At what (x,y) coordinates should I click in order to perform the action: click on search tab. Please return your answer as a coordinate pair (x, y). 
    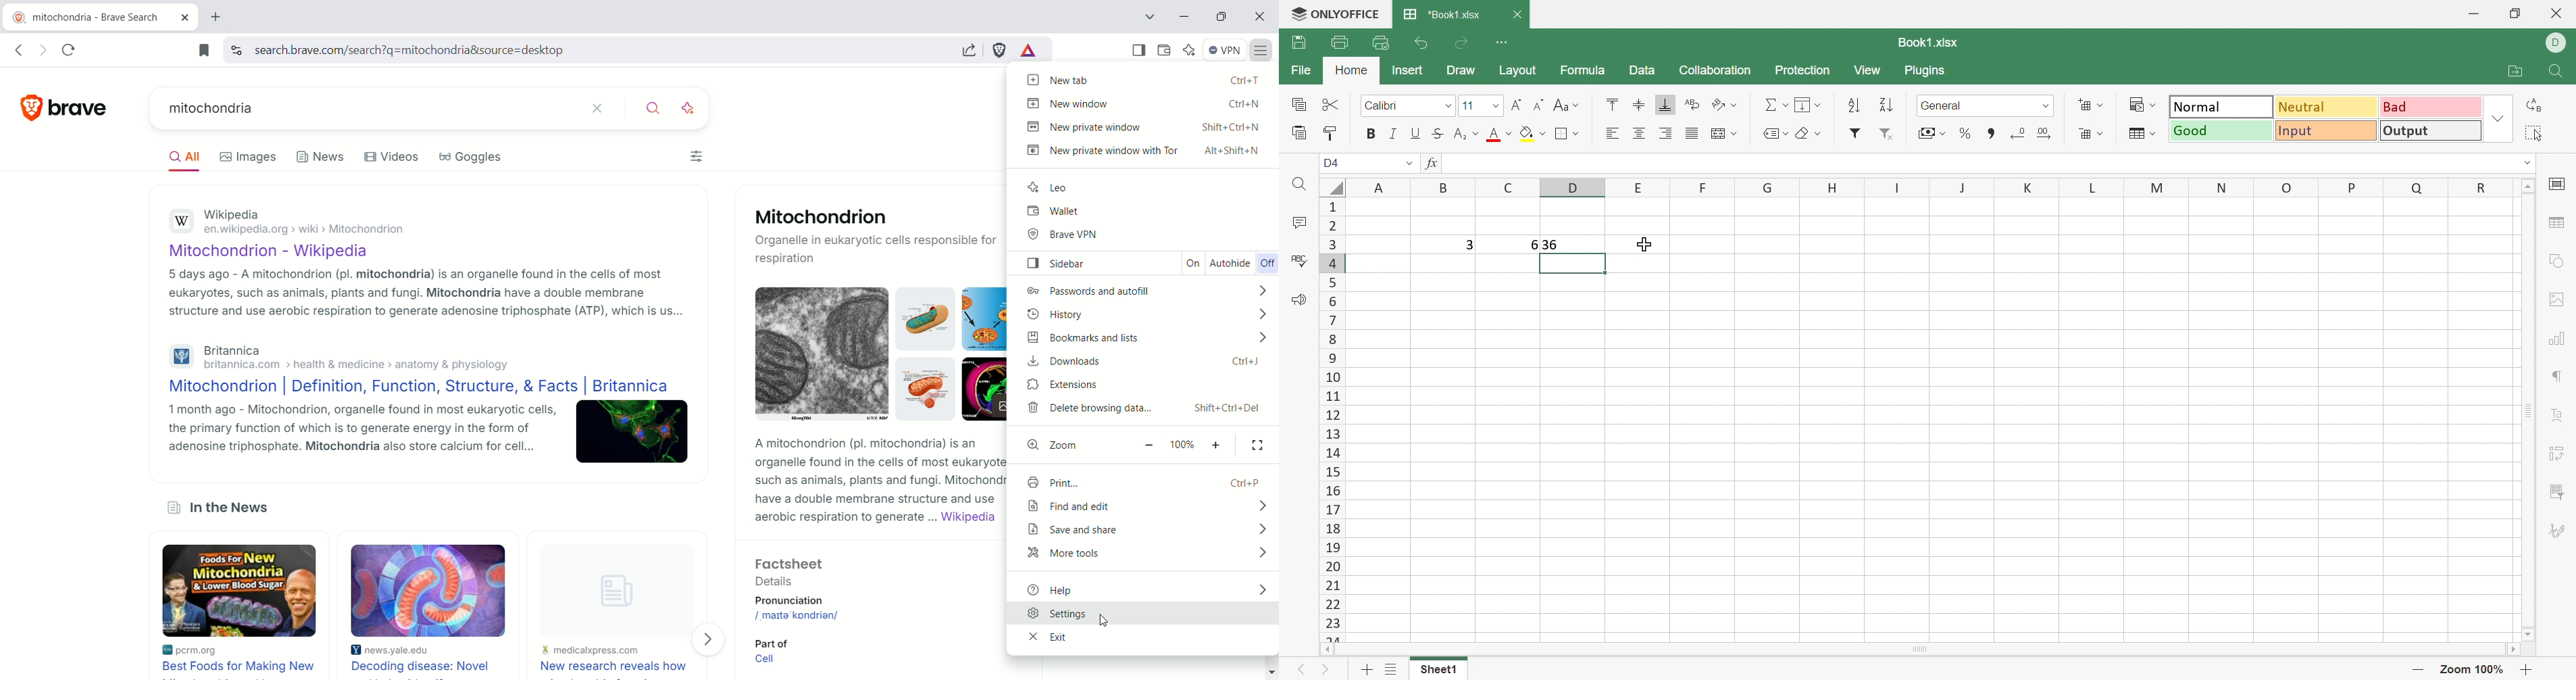
    Looking at the image, I should click on (1148, 16).